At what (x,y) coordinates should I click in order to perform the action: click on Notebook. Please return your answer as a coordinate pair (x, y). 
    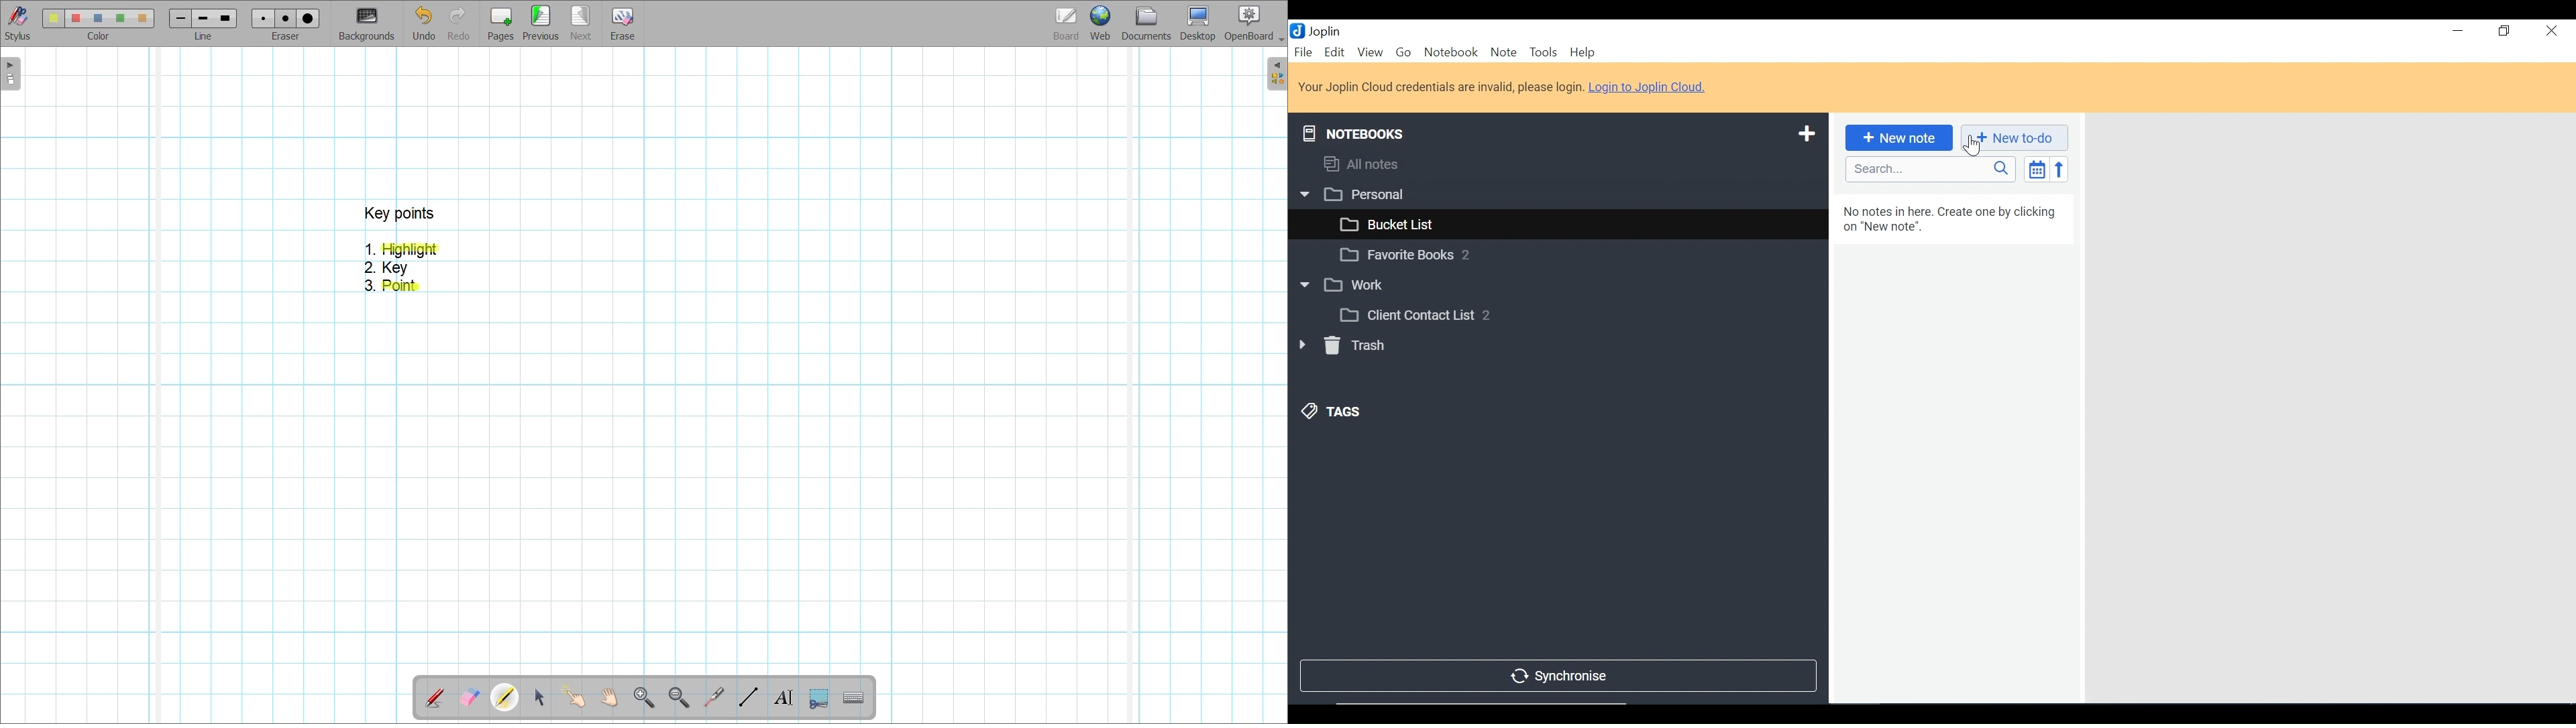
    Looking at the image, I should click on (1556, 193).